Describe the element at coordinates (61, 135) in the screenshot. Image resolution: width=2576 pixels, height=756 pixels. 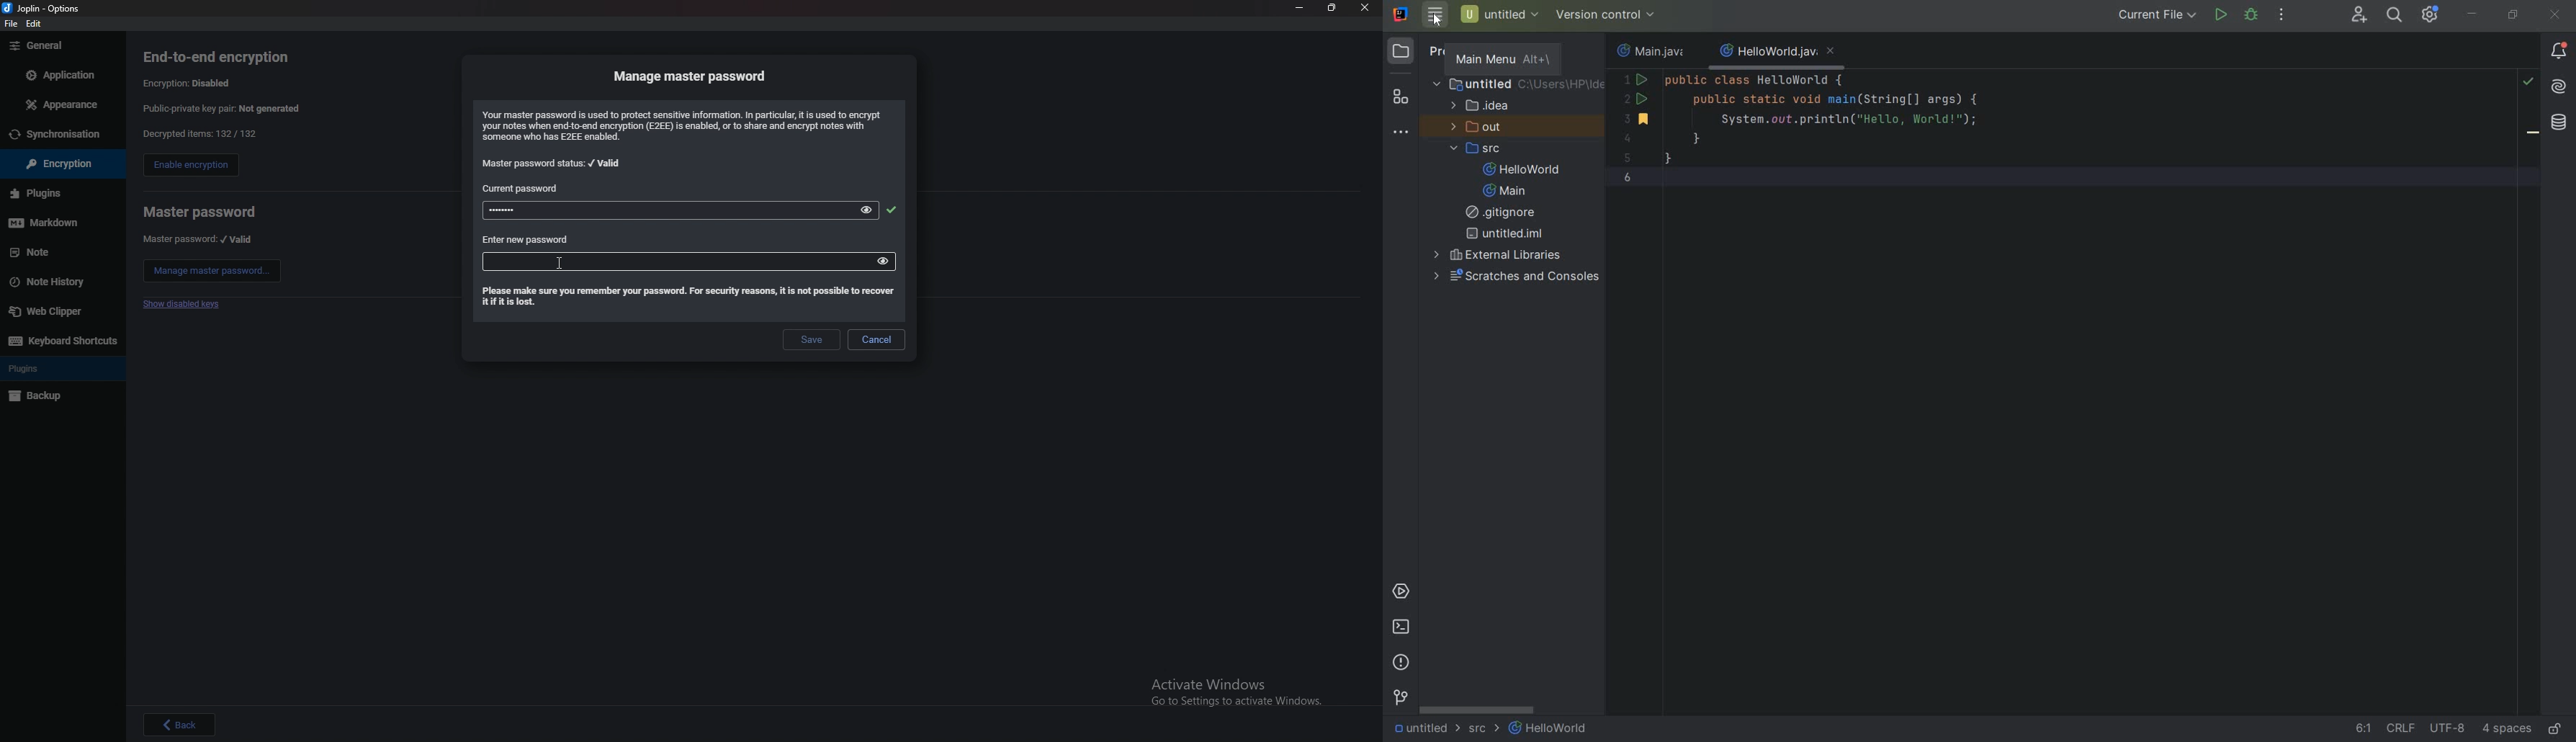
I see `sync` at that location.